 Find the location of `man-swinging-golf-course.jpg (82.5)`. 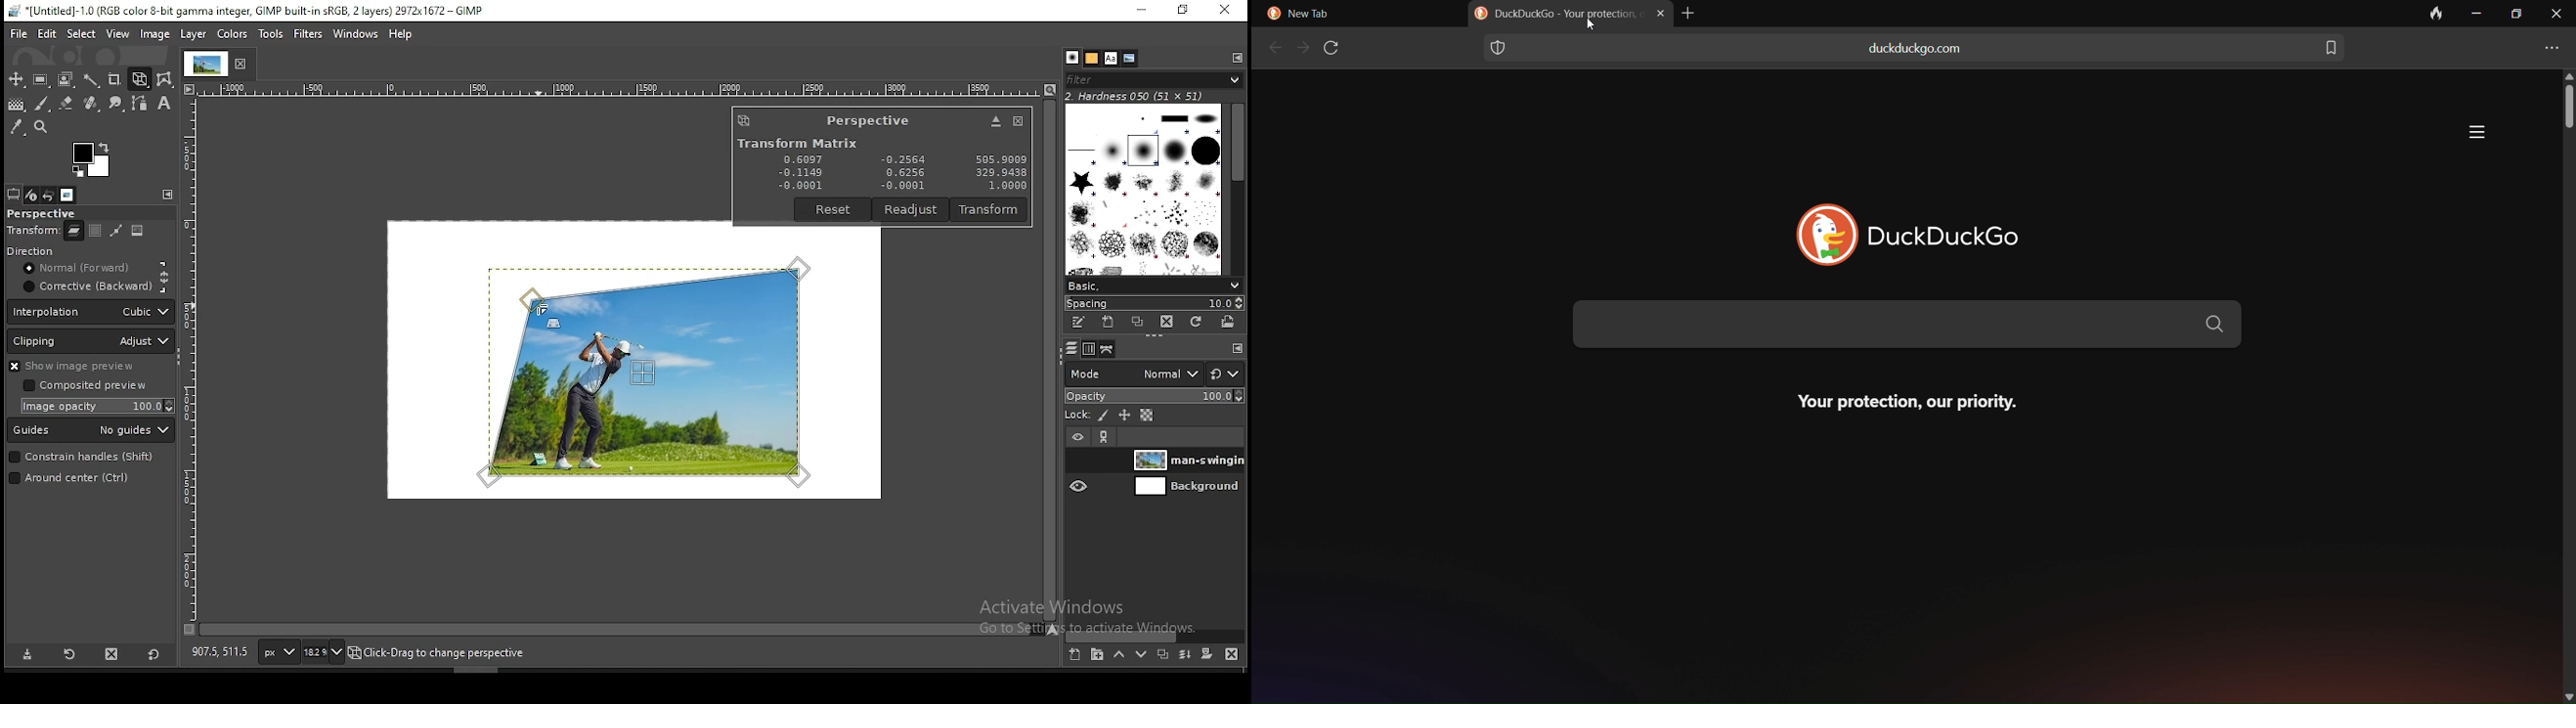

man-swinging-golf-course.jpg (82.5) is located at coordinates (447, 655).